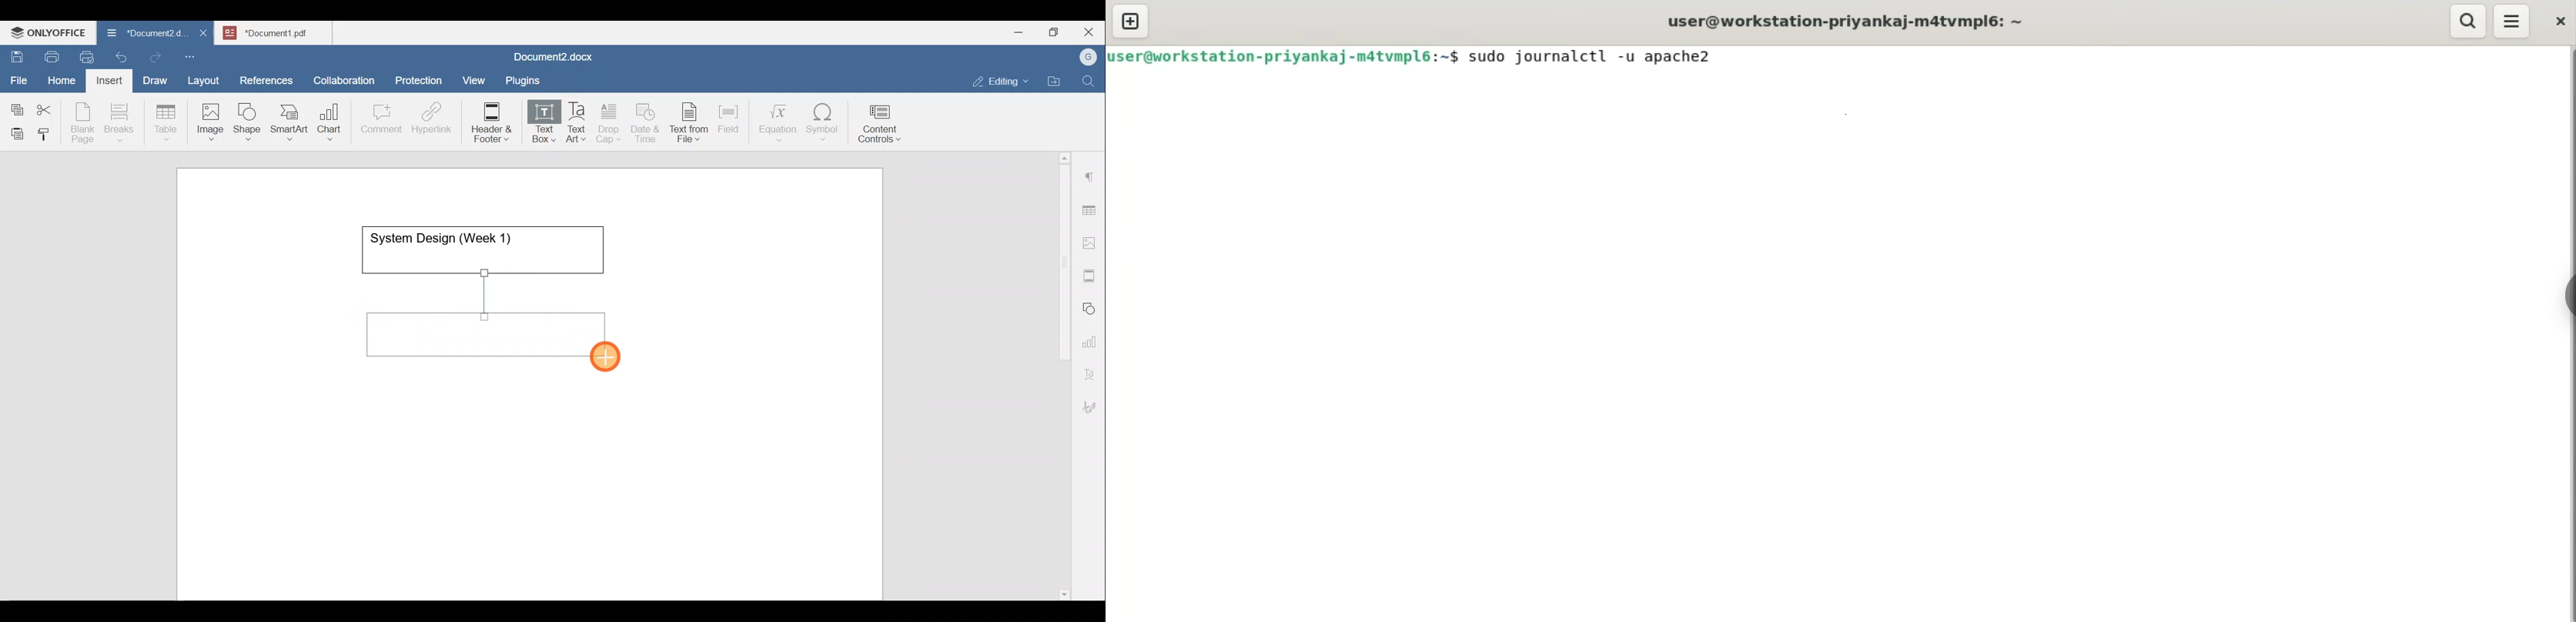 Image resolution: width=2576 pixels, height=644 pixels. Describe the element at coordinates (48, 107) in the screenshot. I see `Cut` at that location.